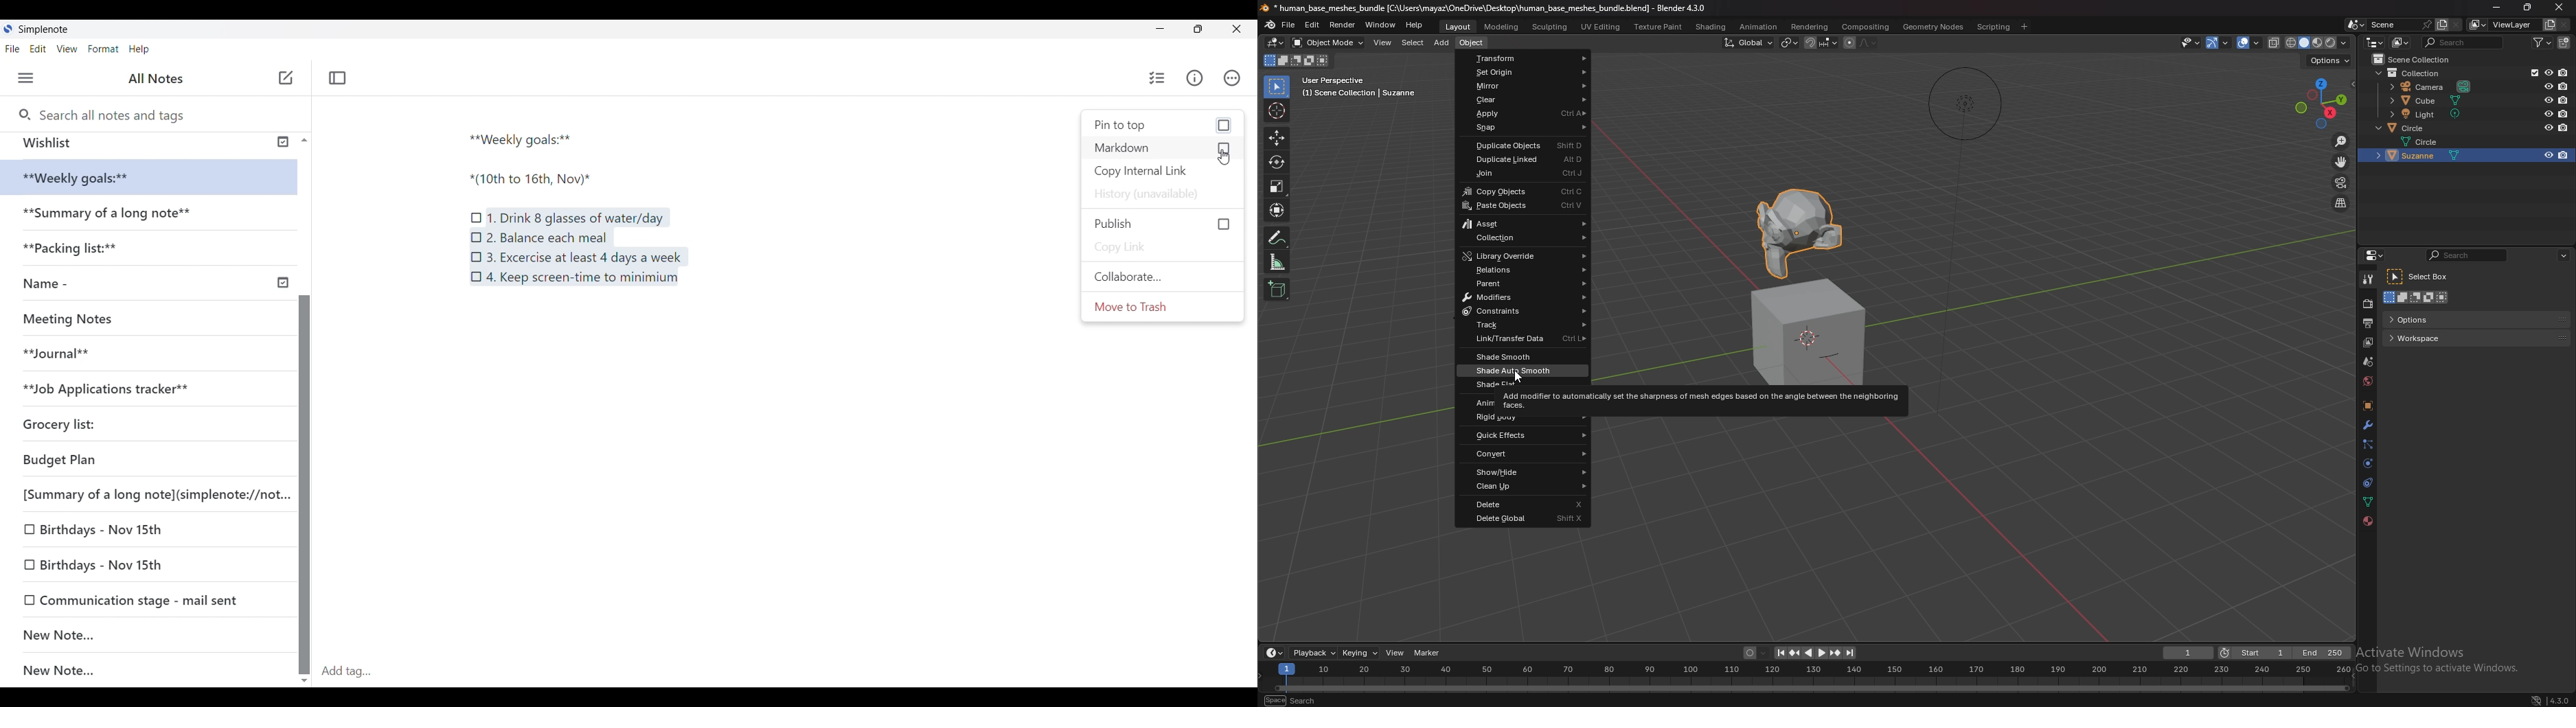 The height and width of the screenshot is (728, 2576). Describe the element at coordinates (140, 50) in the screenshot. I see `Help` at that location.